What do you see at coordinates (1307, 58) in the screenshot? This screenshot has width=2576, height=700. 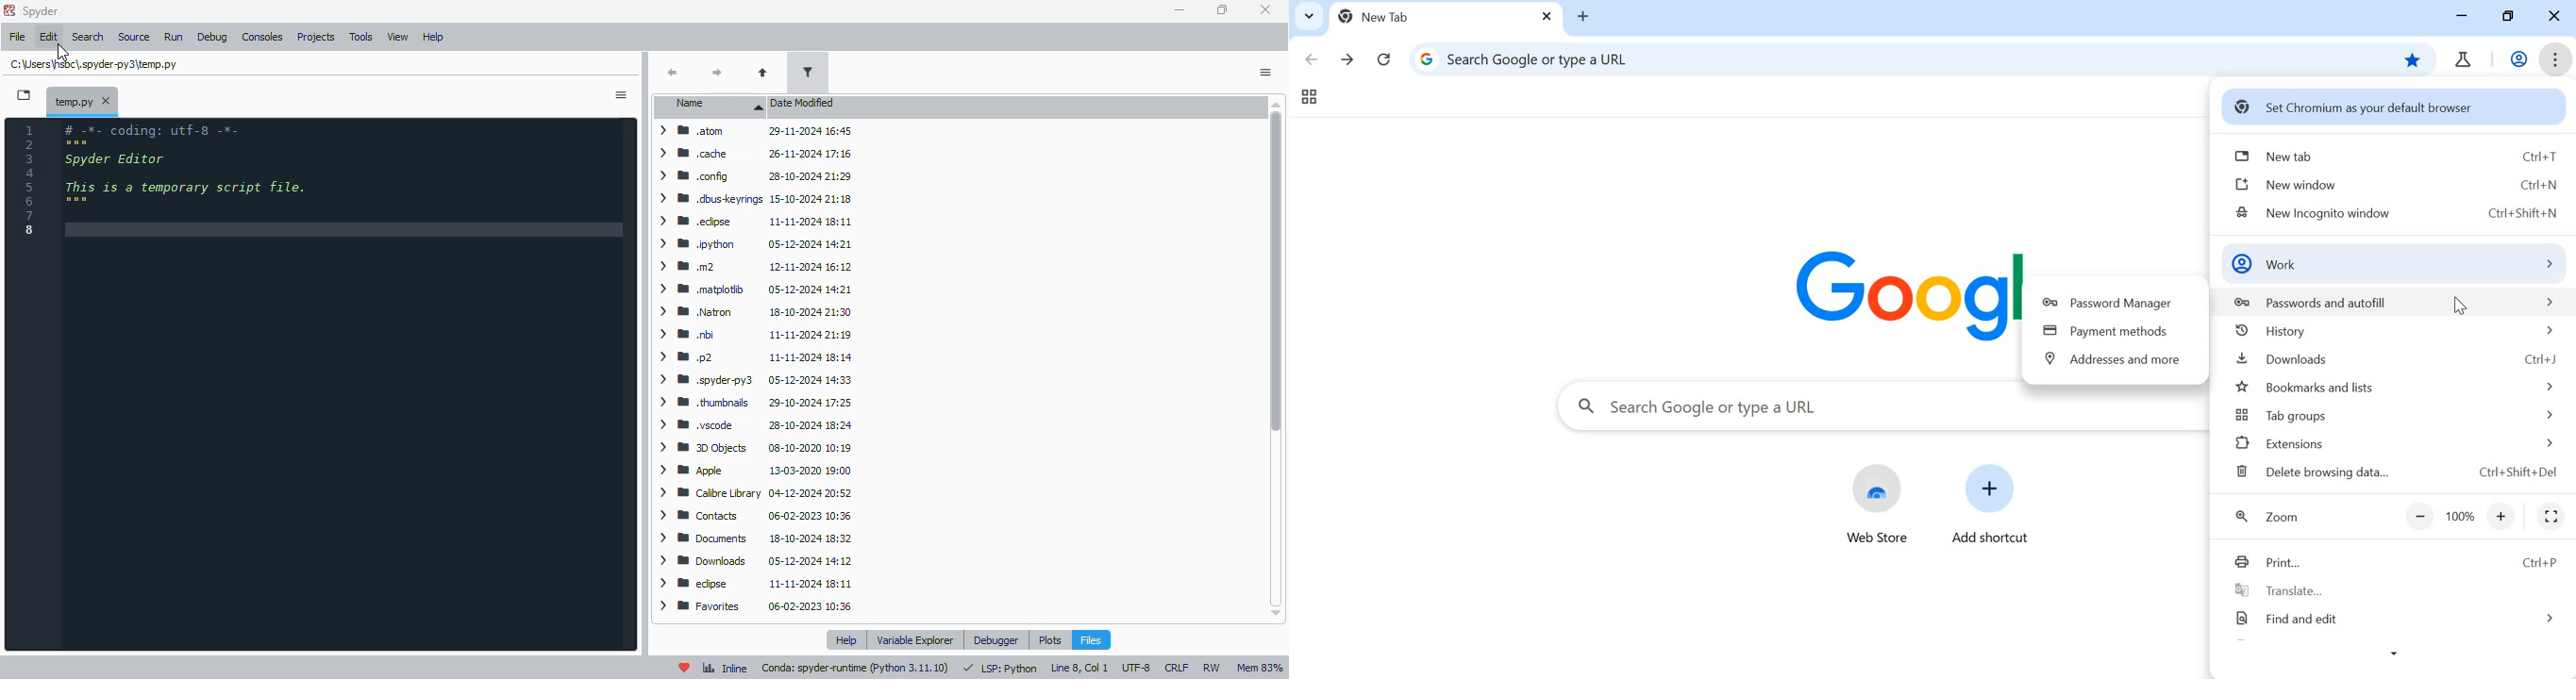 I see `click to go back` at bounding box center [1307, 58].